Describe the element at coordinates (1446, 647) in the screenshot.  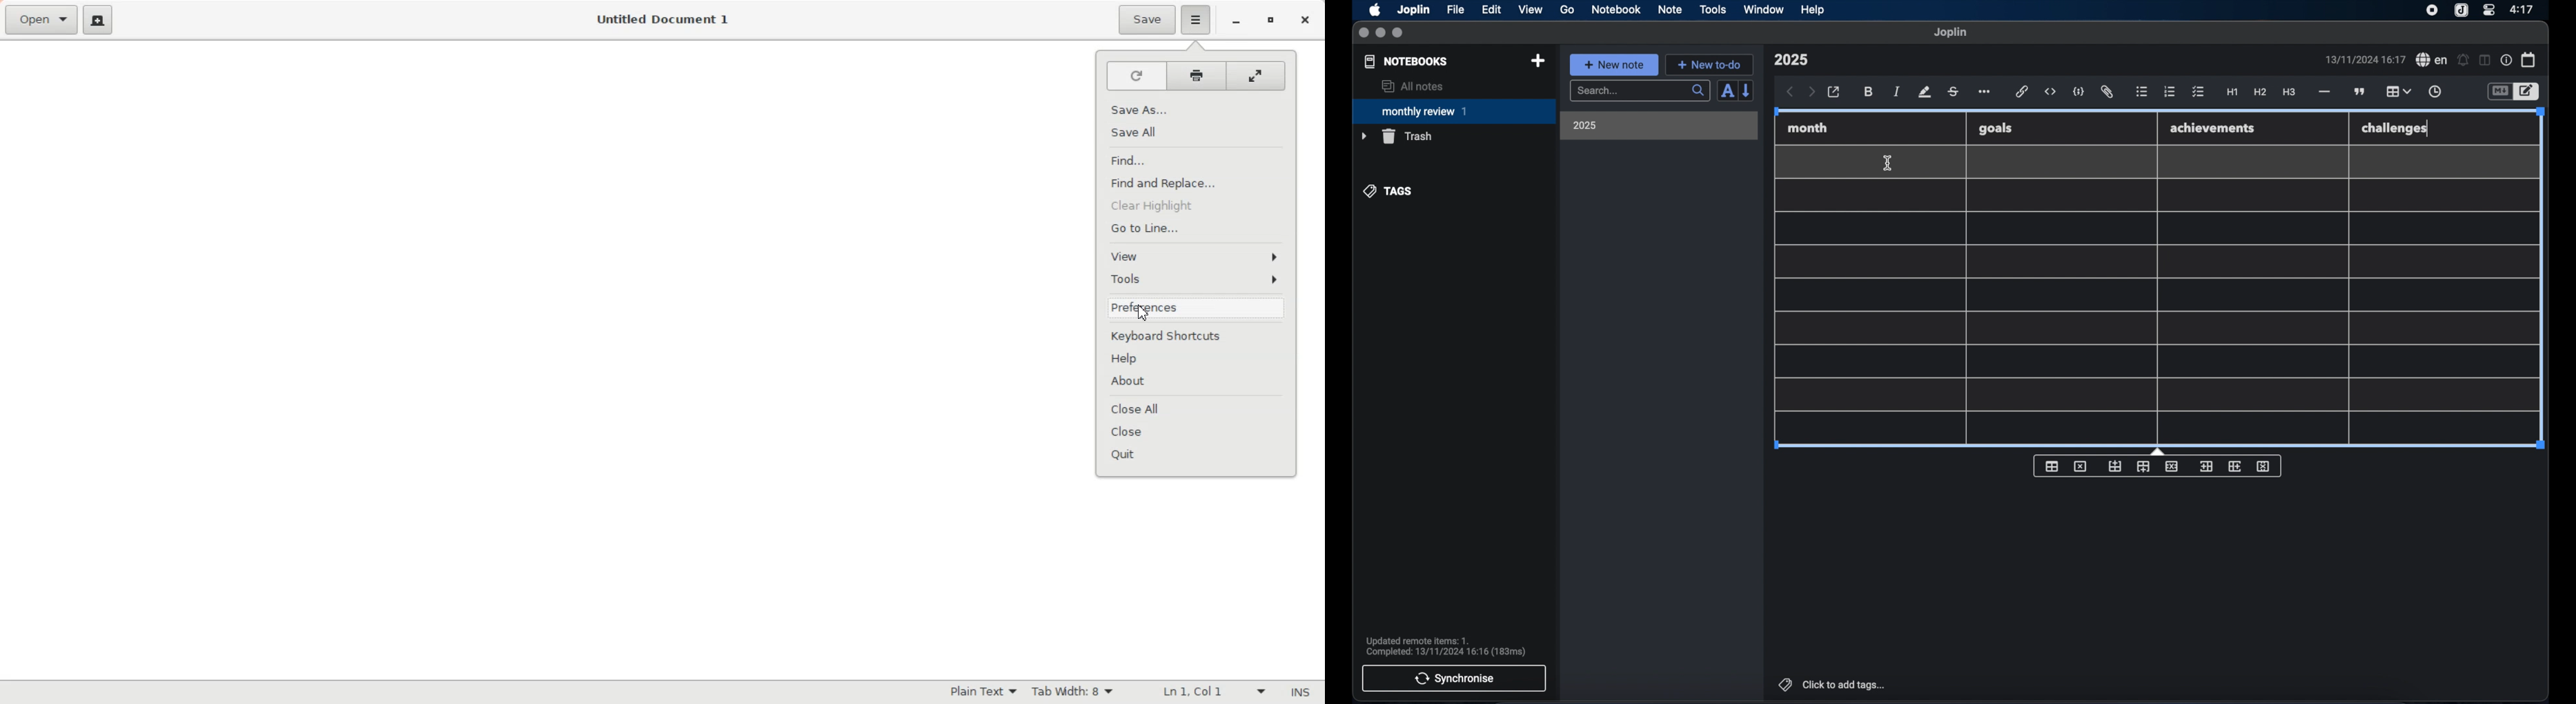
I see `sync notification` at that location.